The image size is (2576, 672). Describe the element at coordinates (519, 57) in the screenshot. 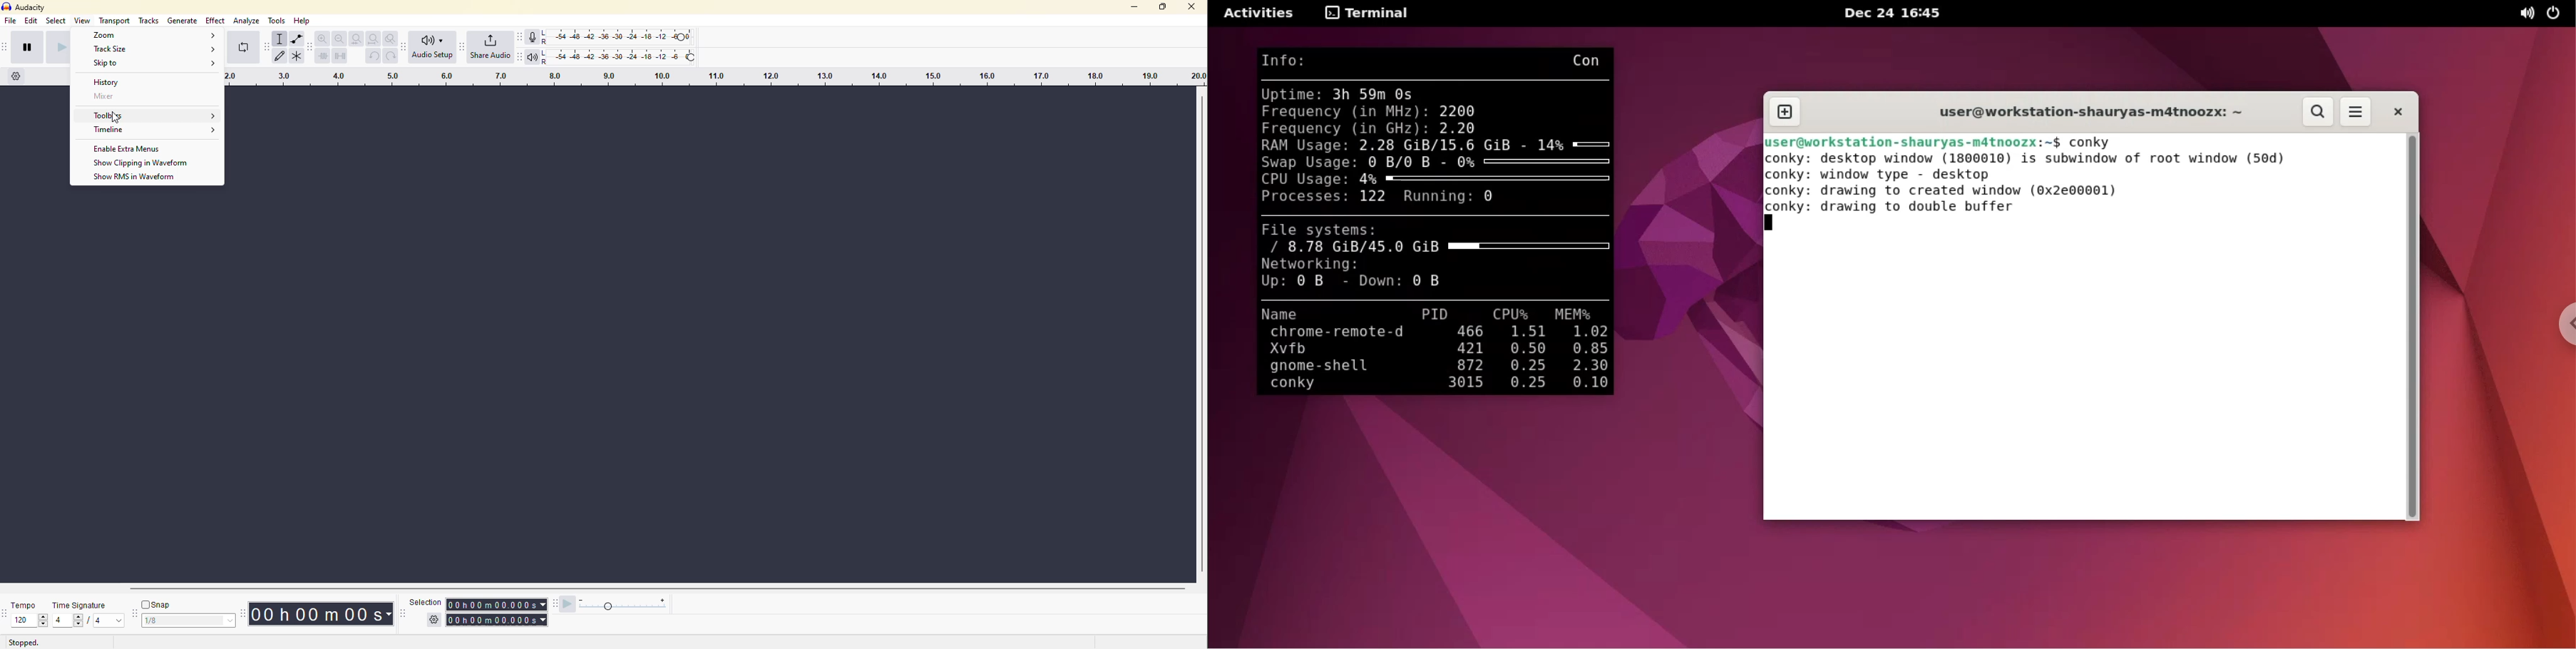

I see `play meter toolbar` at that location.